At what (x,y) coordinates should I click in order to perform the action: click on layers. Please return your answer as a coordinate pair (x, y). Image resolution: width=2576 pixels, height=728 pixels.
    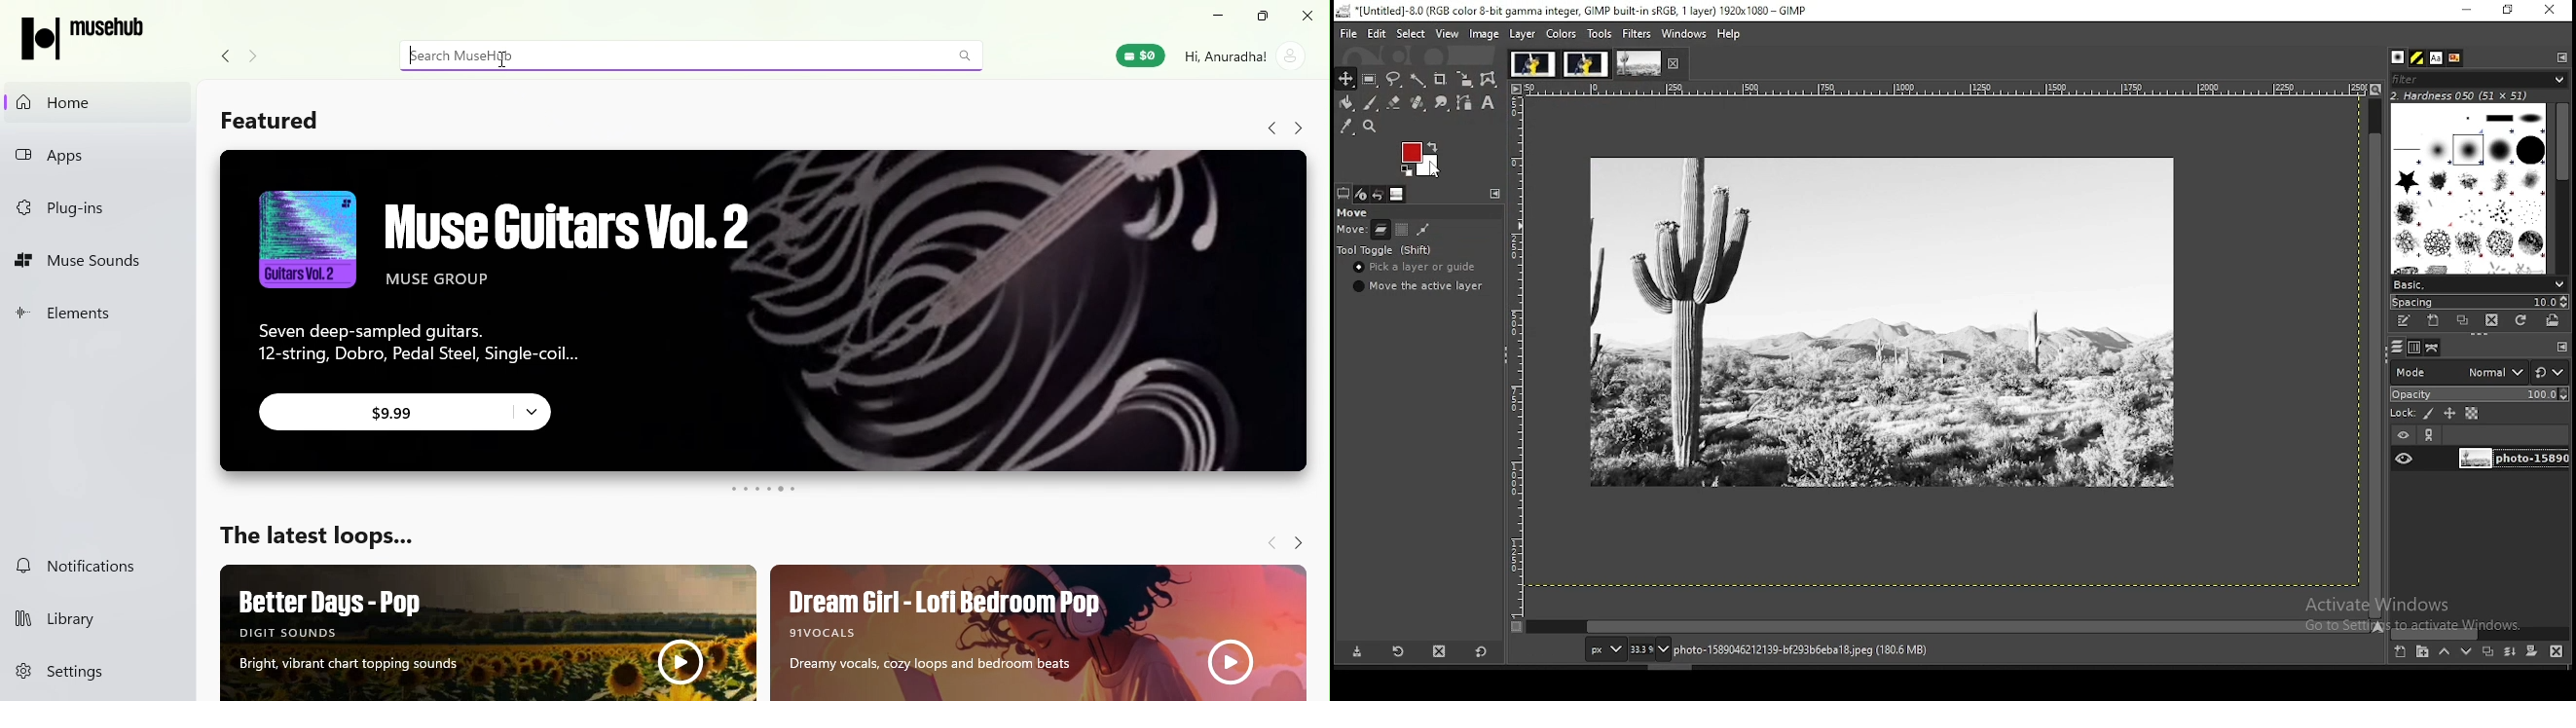
    Looking at the image, I should click on (2397, 348).